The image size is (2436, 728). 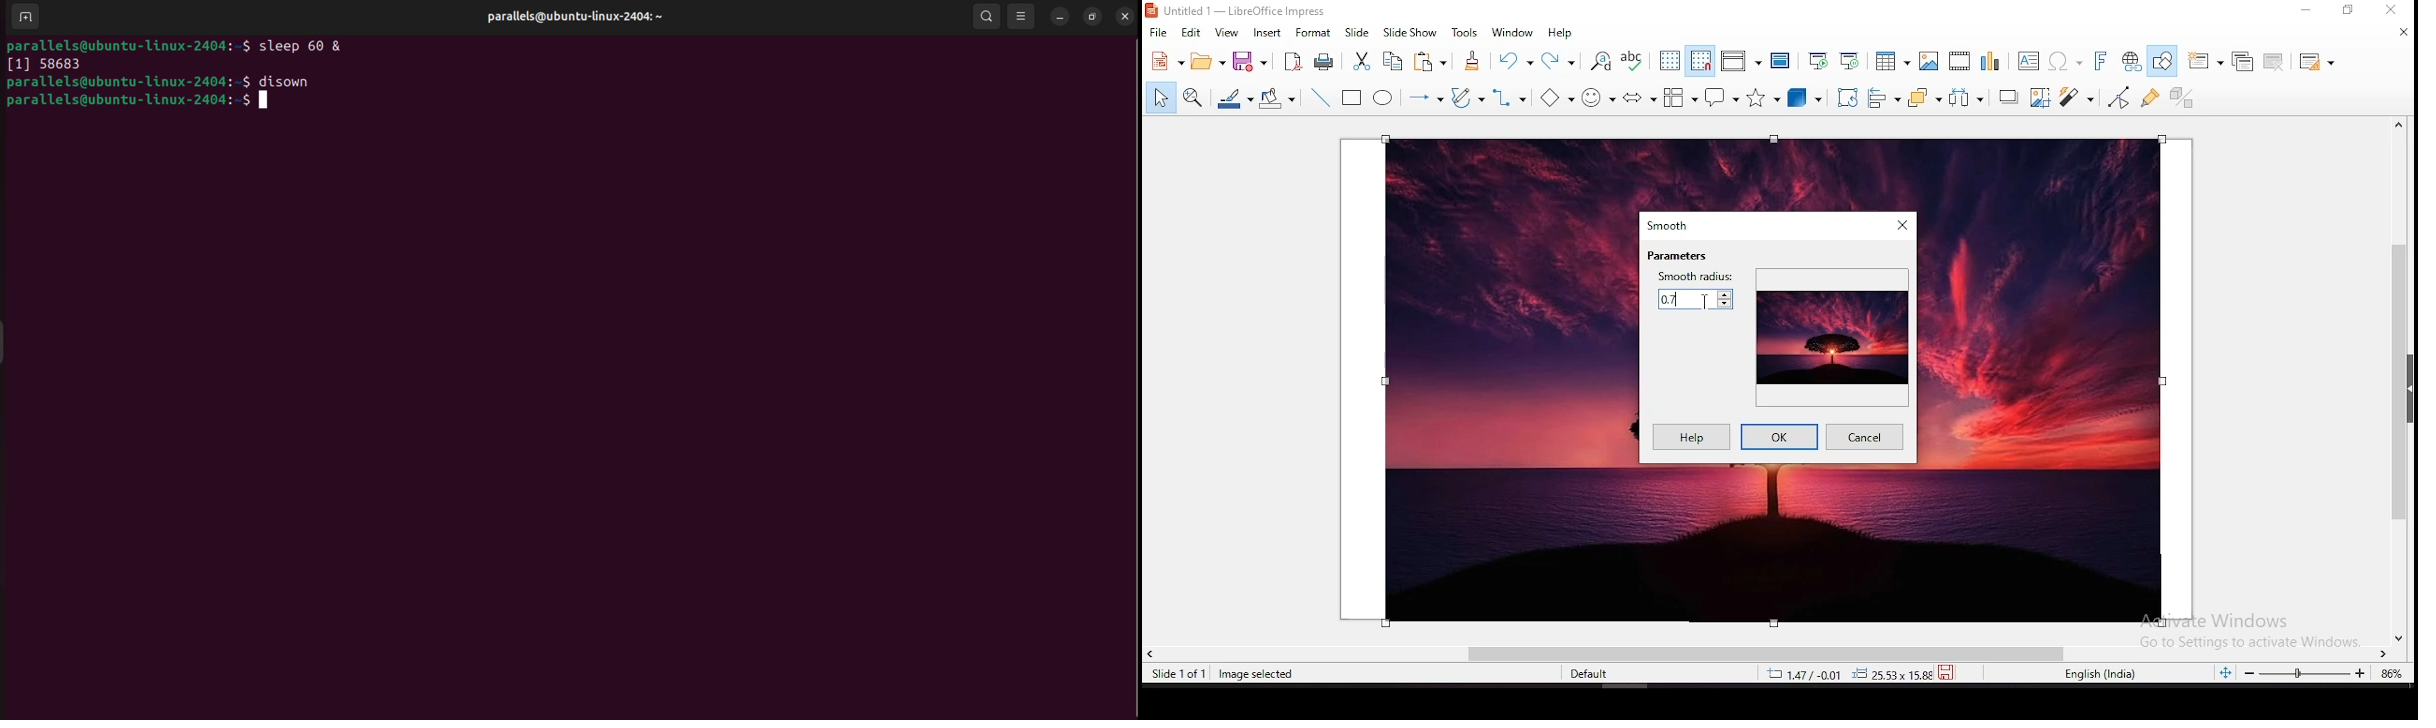 What do you see at coordinates (1235, 97) in the screenshot?
I see `line color` at bounding box center [1235, 97].